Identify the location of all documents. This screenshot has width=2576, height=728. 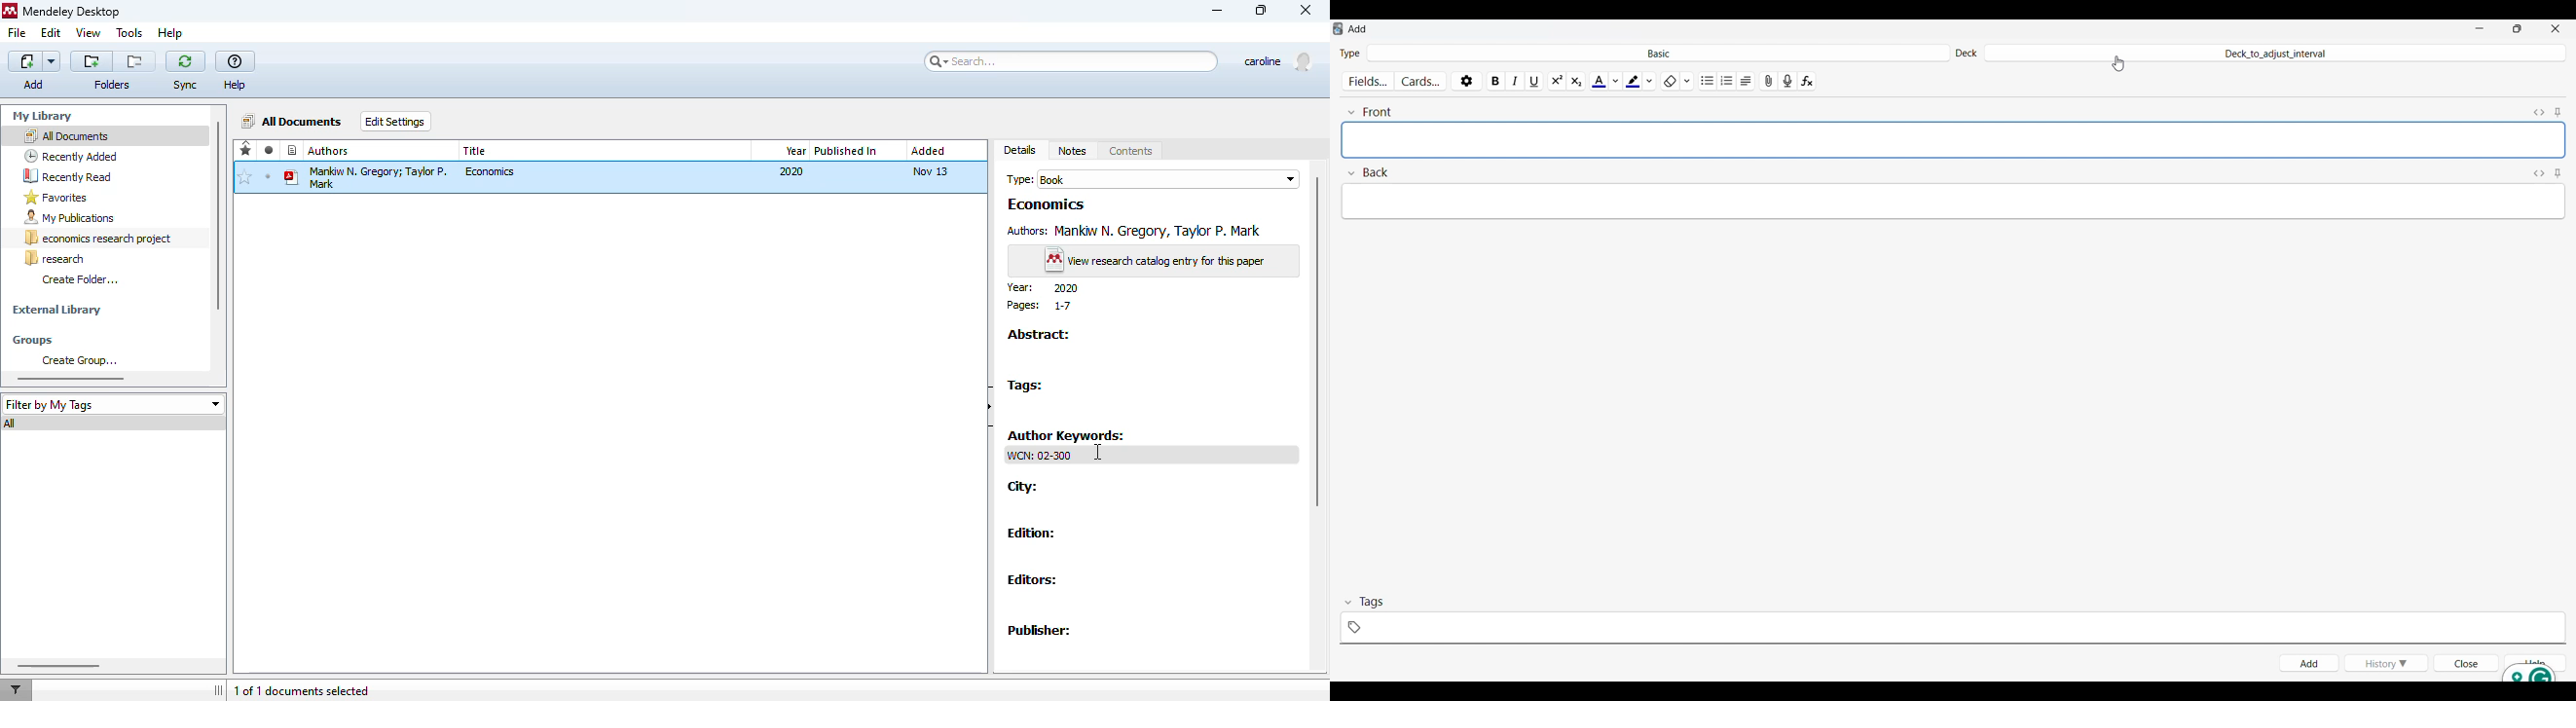
(65, 135).